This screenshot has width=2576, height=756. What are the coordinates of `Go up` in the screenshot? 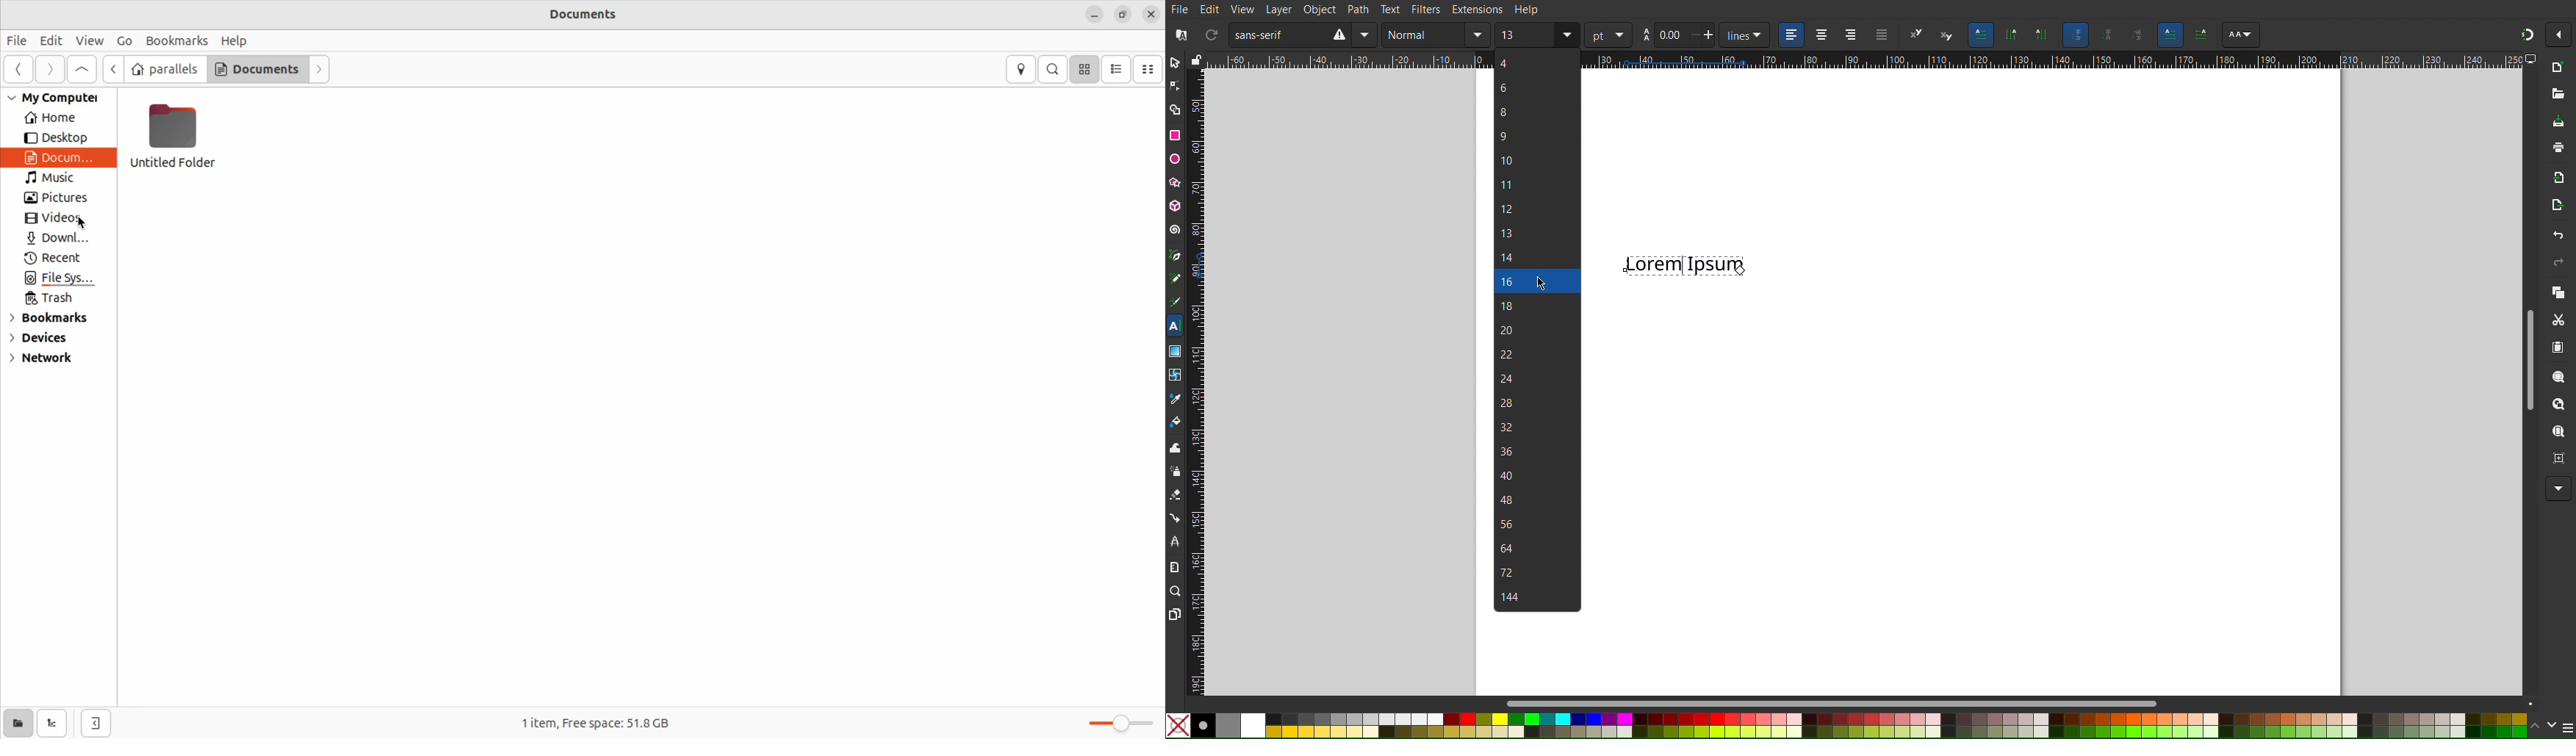 It's located at (113, 68).